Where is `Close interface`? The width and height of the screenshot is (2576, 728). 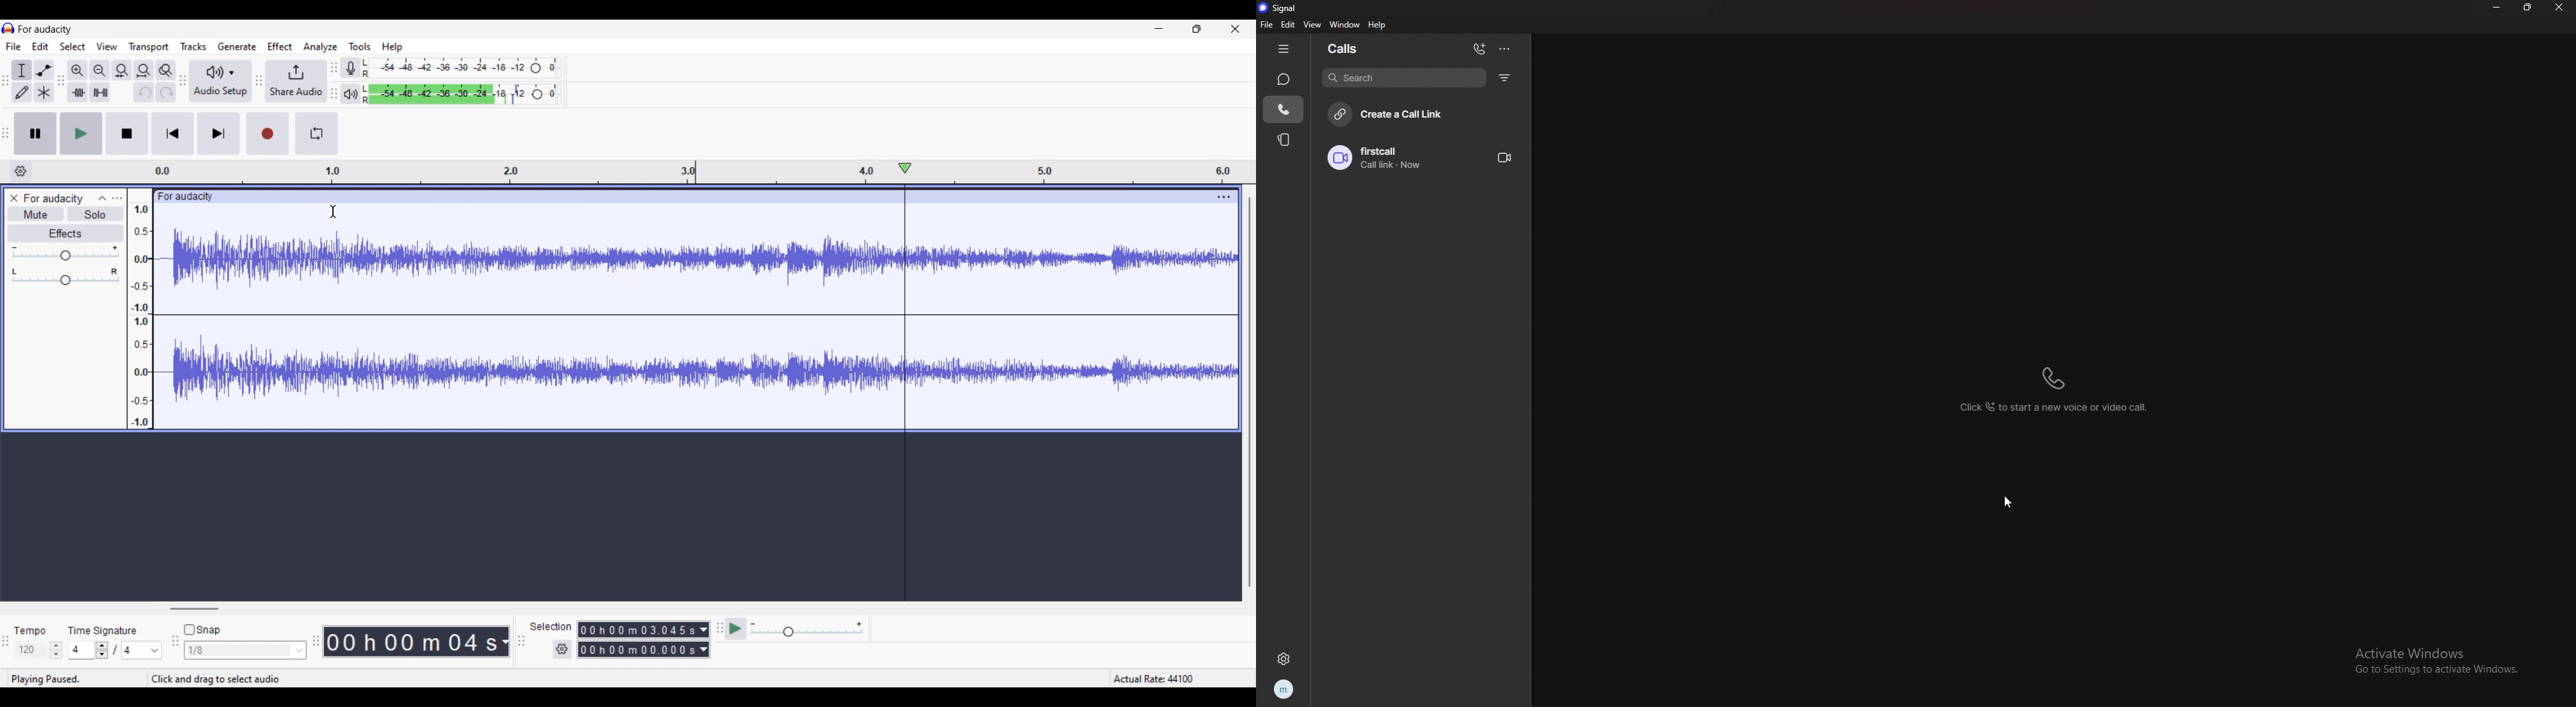
Close interface is located at coordinates (1235, 29).